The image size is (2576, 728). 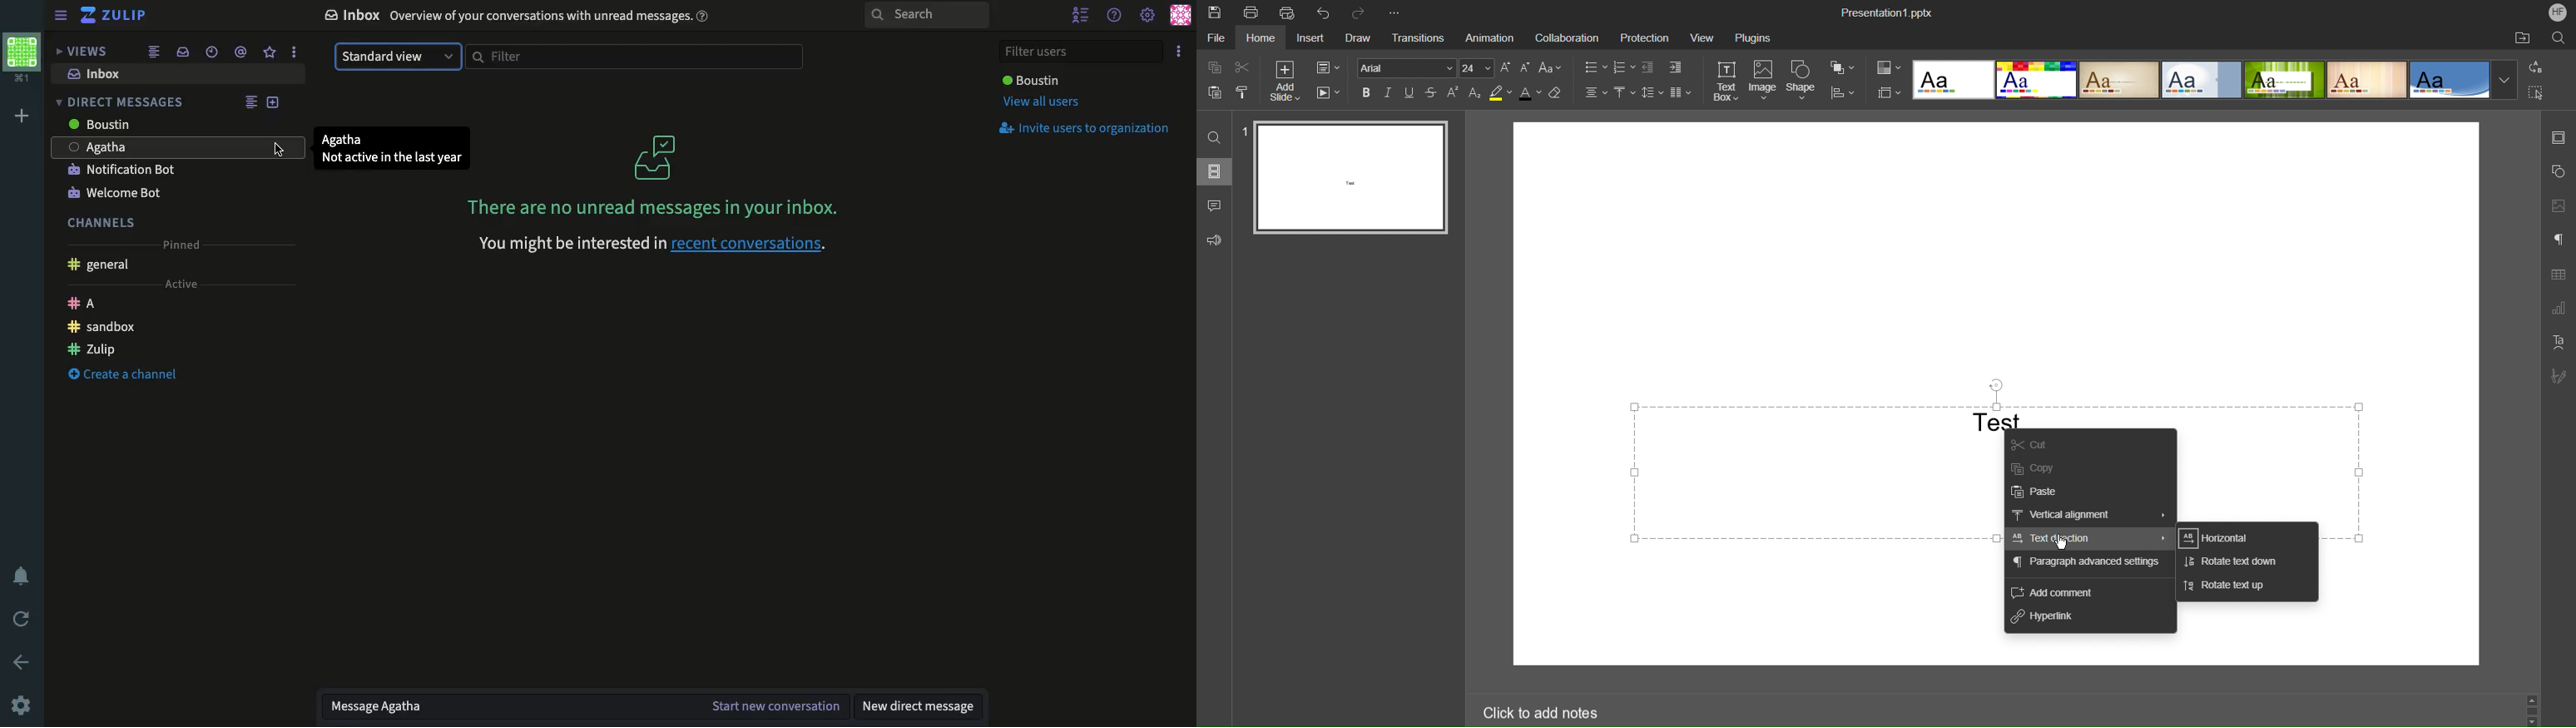 I want to click on Templates, so click(x=2213, y=79).